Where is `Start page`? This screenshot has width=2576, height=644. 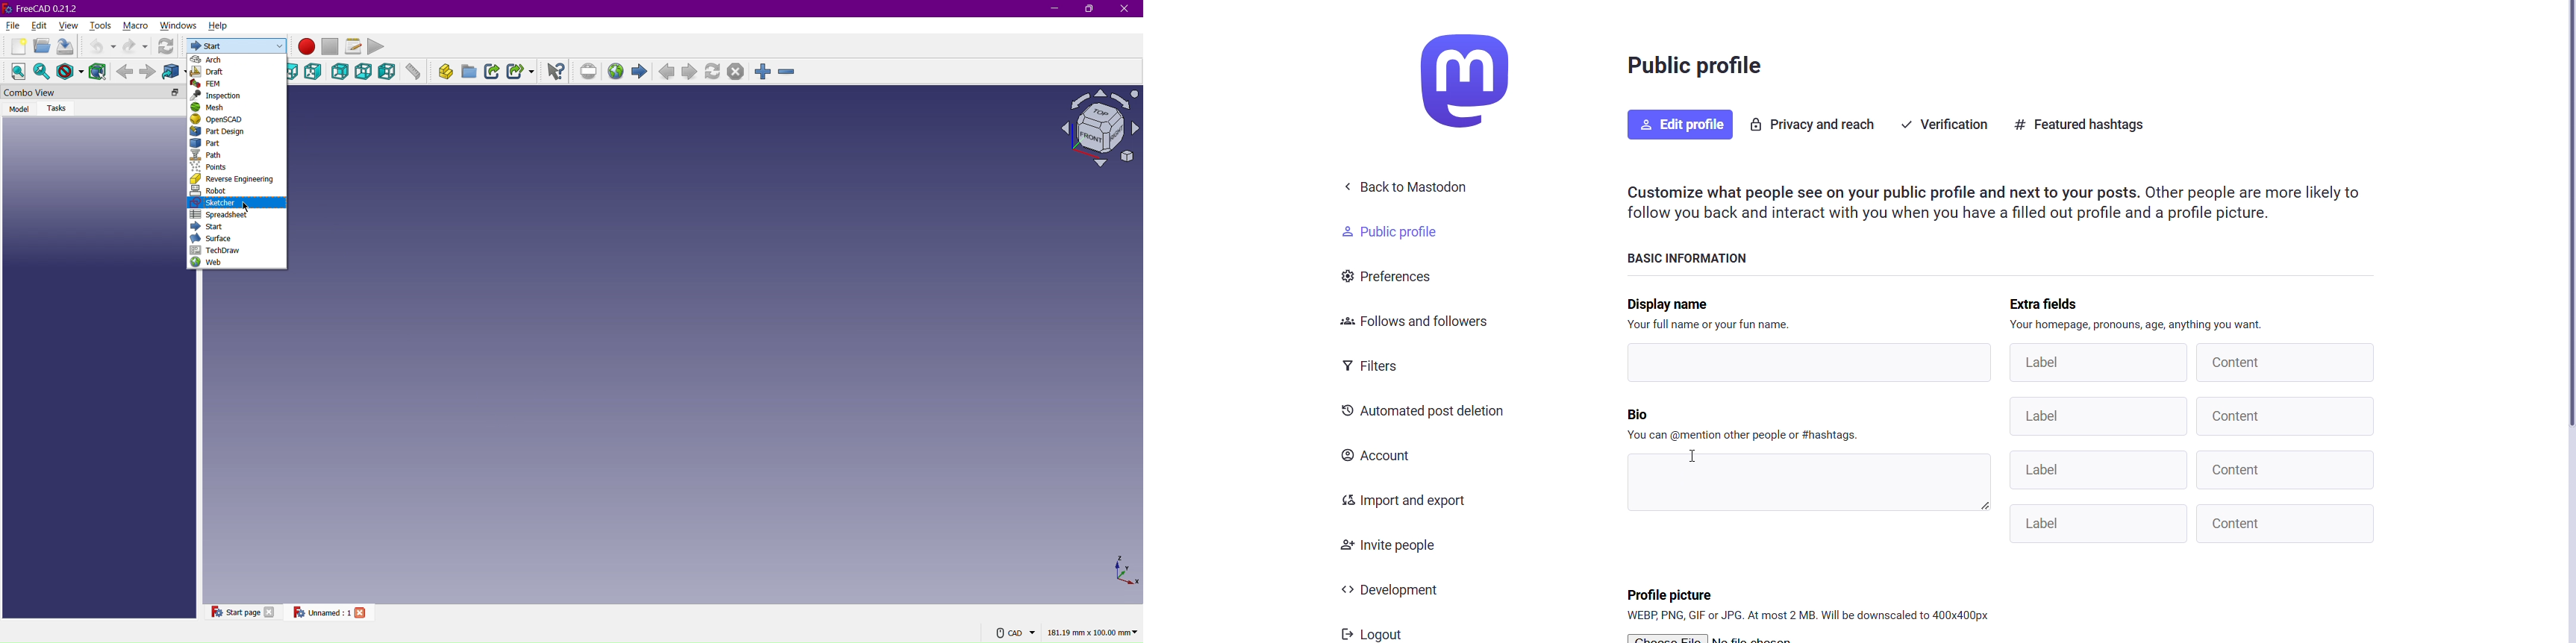
Start page is located at coordinates (235, 611).